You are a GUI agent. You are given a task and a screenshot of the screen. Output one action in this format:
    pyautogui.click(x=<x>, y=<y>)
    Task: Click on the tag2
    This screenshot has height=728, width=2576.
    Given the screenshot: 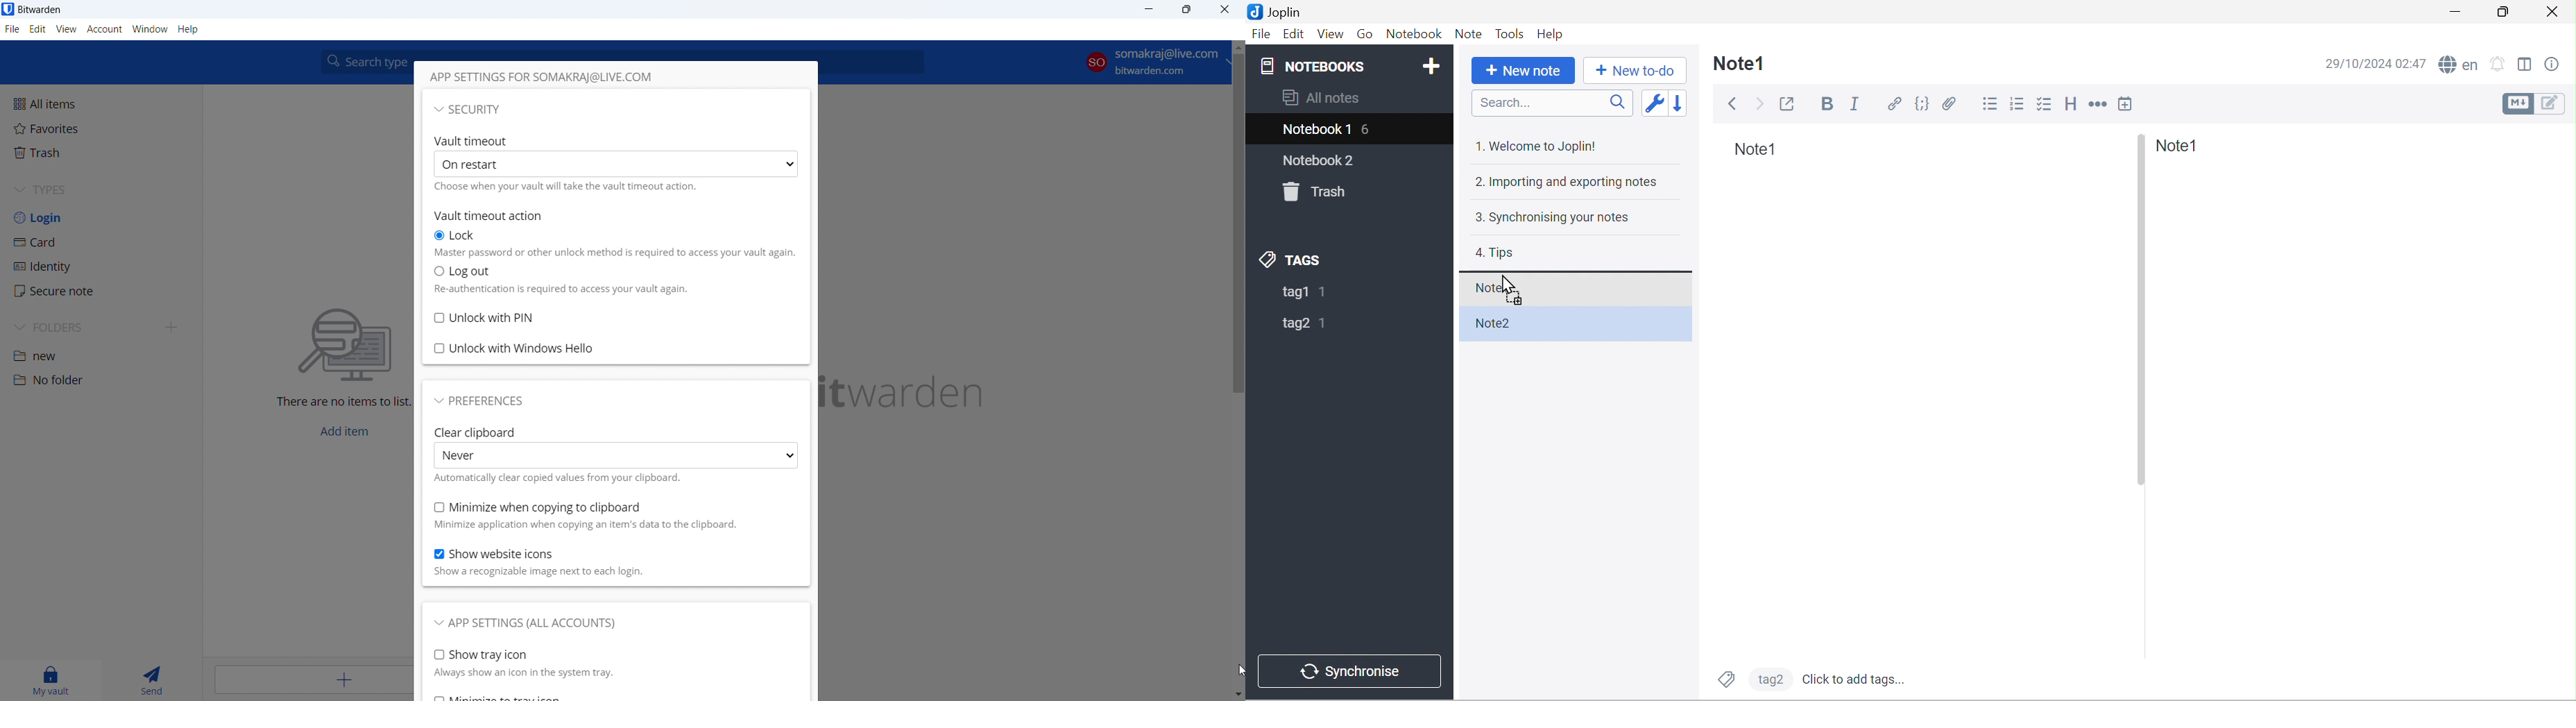 What is the action you would take?
    pyautogui.click(x=1295, y=326)
    